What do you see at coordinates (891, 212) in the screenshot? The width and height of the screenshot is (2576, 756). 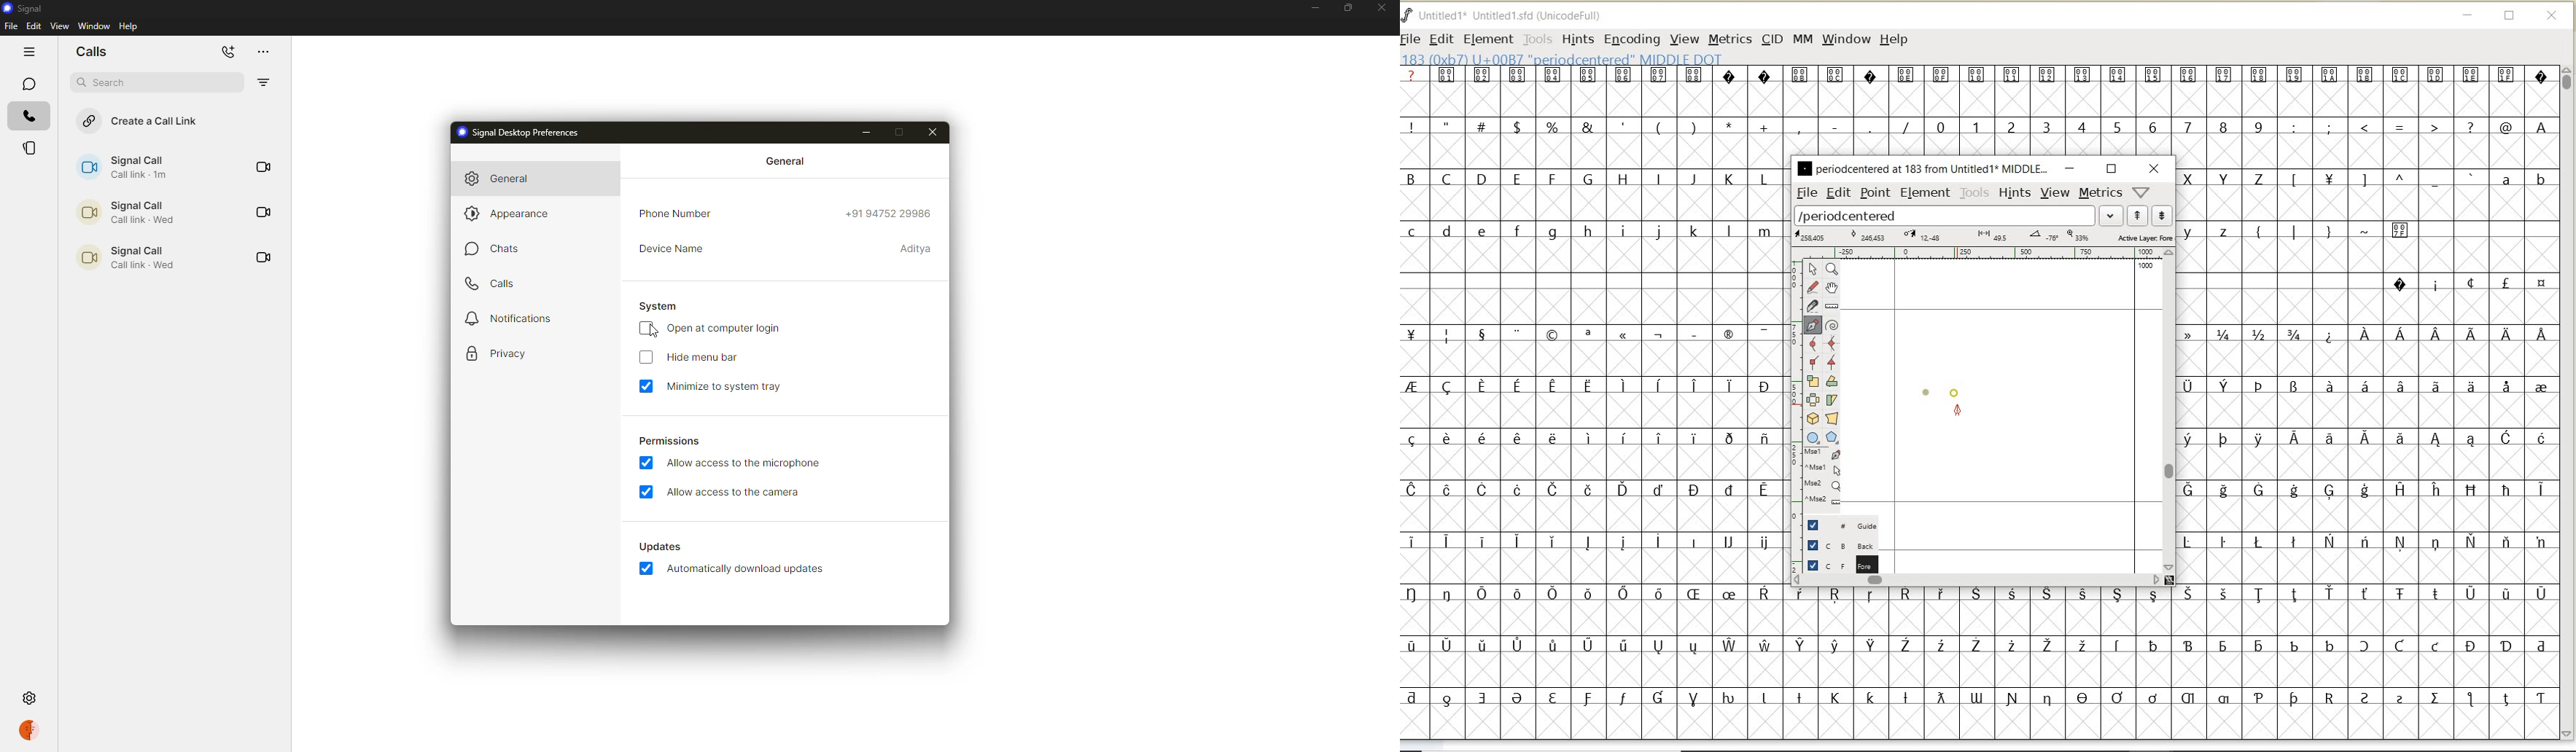 I see `phone number` at bounding box center [891, 212].